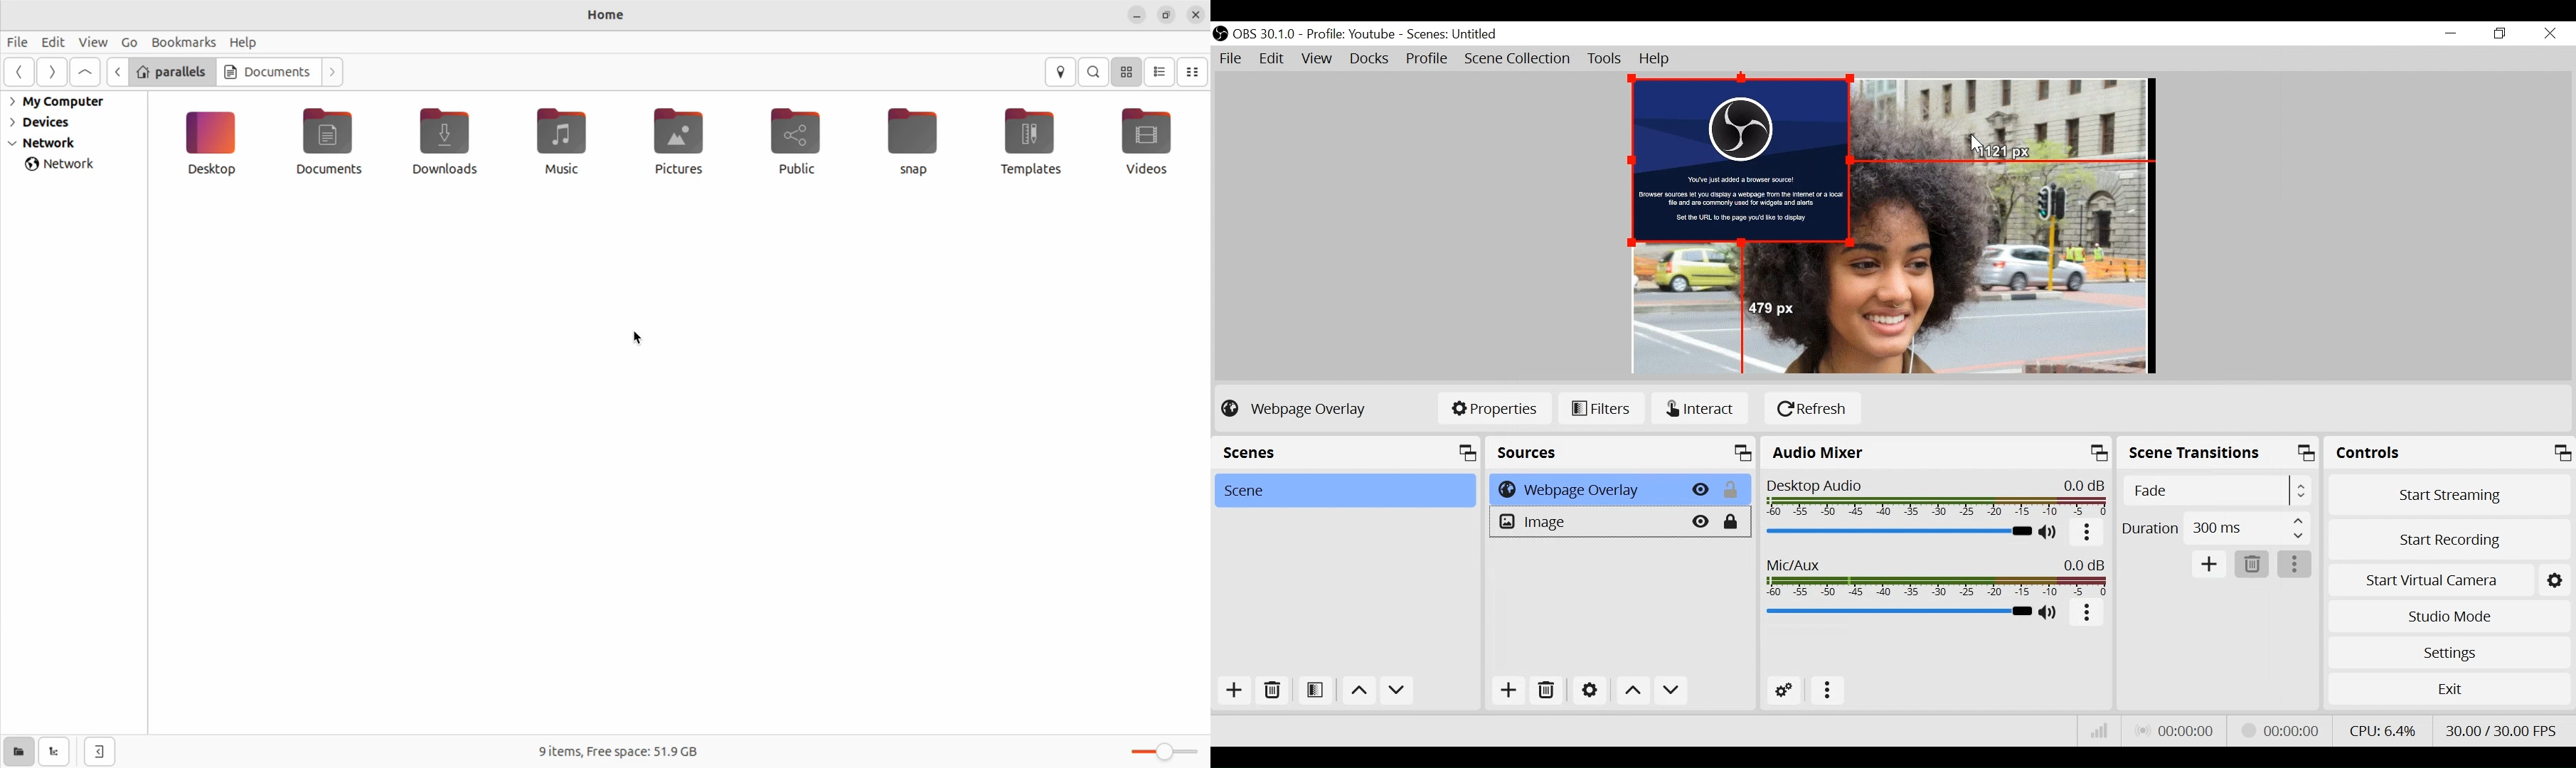 Image resolution: width=2576 pixels, height=784 pixels. Describe the element at coordinates (1809, 408) in the screenshot. I see `Refresh` at that location.